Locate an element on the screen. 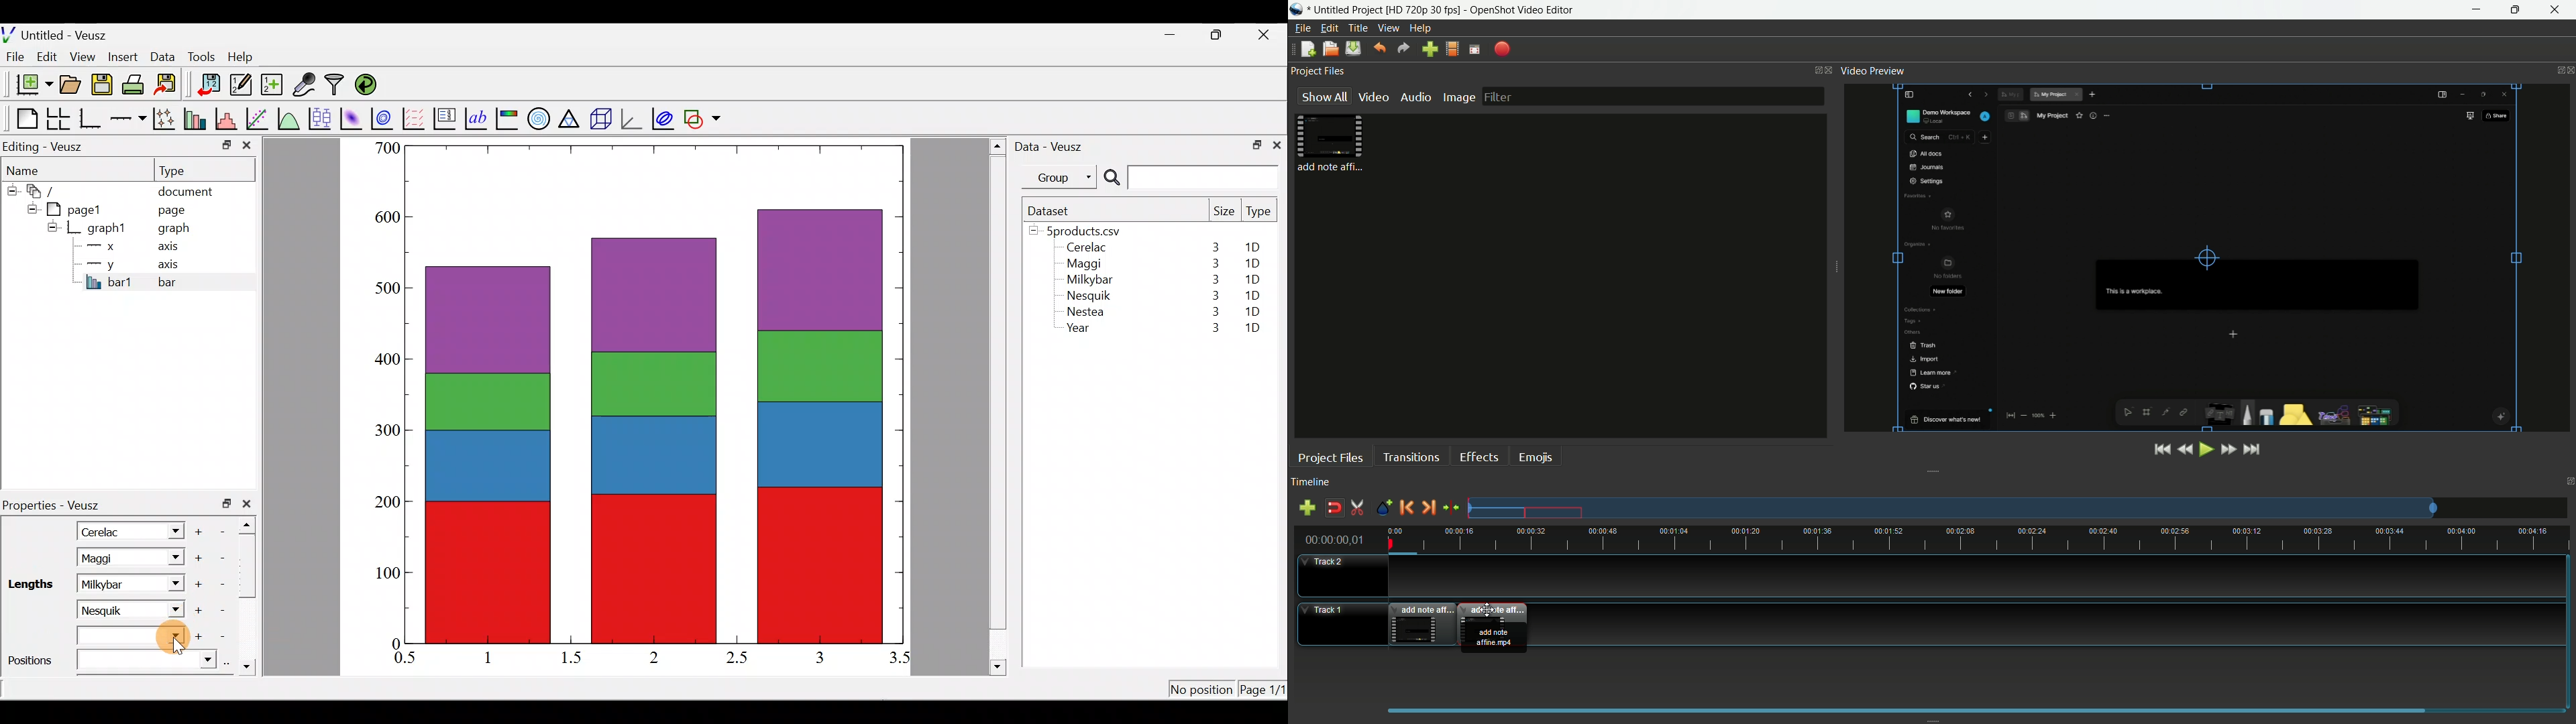 The image size is (2576, 728). Base graph is located at coordinates (91, 119).